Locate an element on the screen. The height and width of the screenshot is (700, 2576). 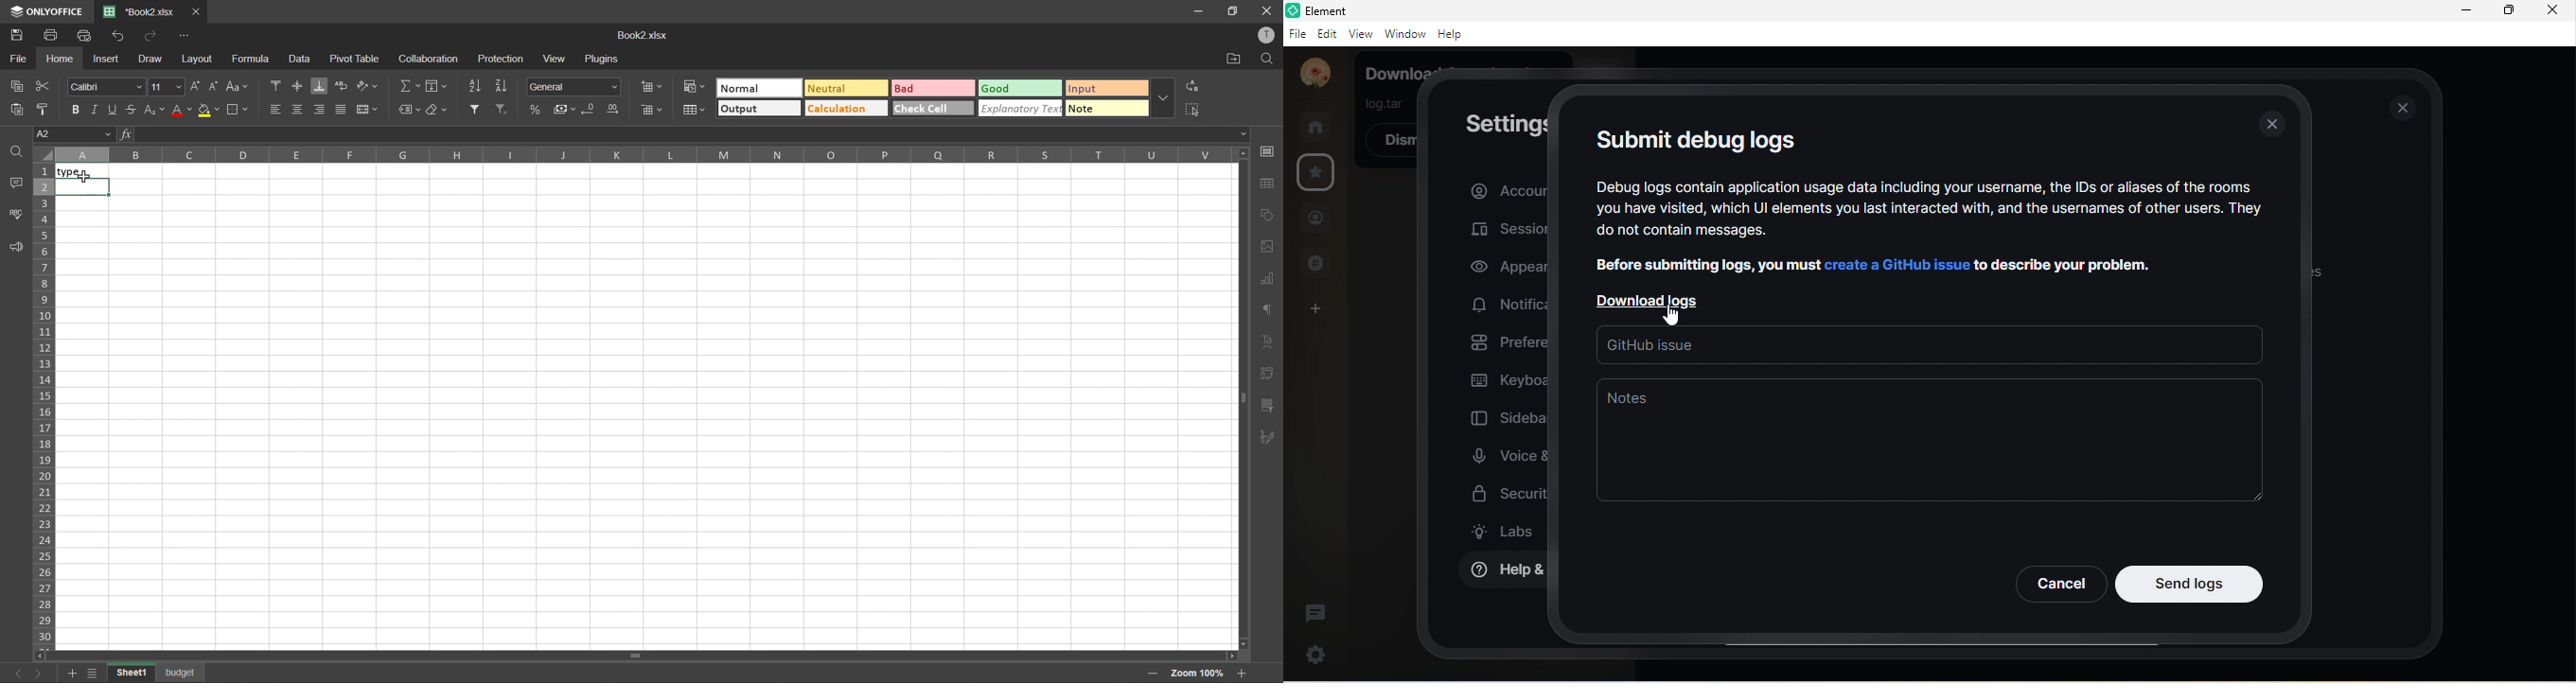
more options is located at coordinates (1164, 98).